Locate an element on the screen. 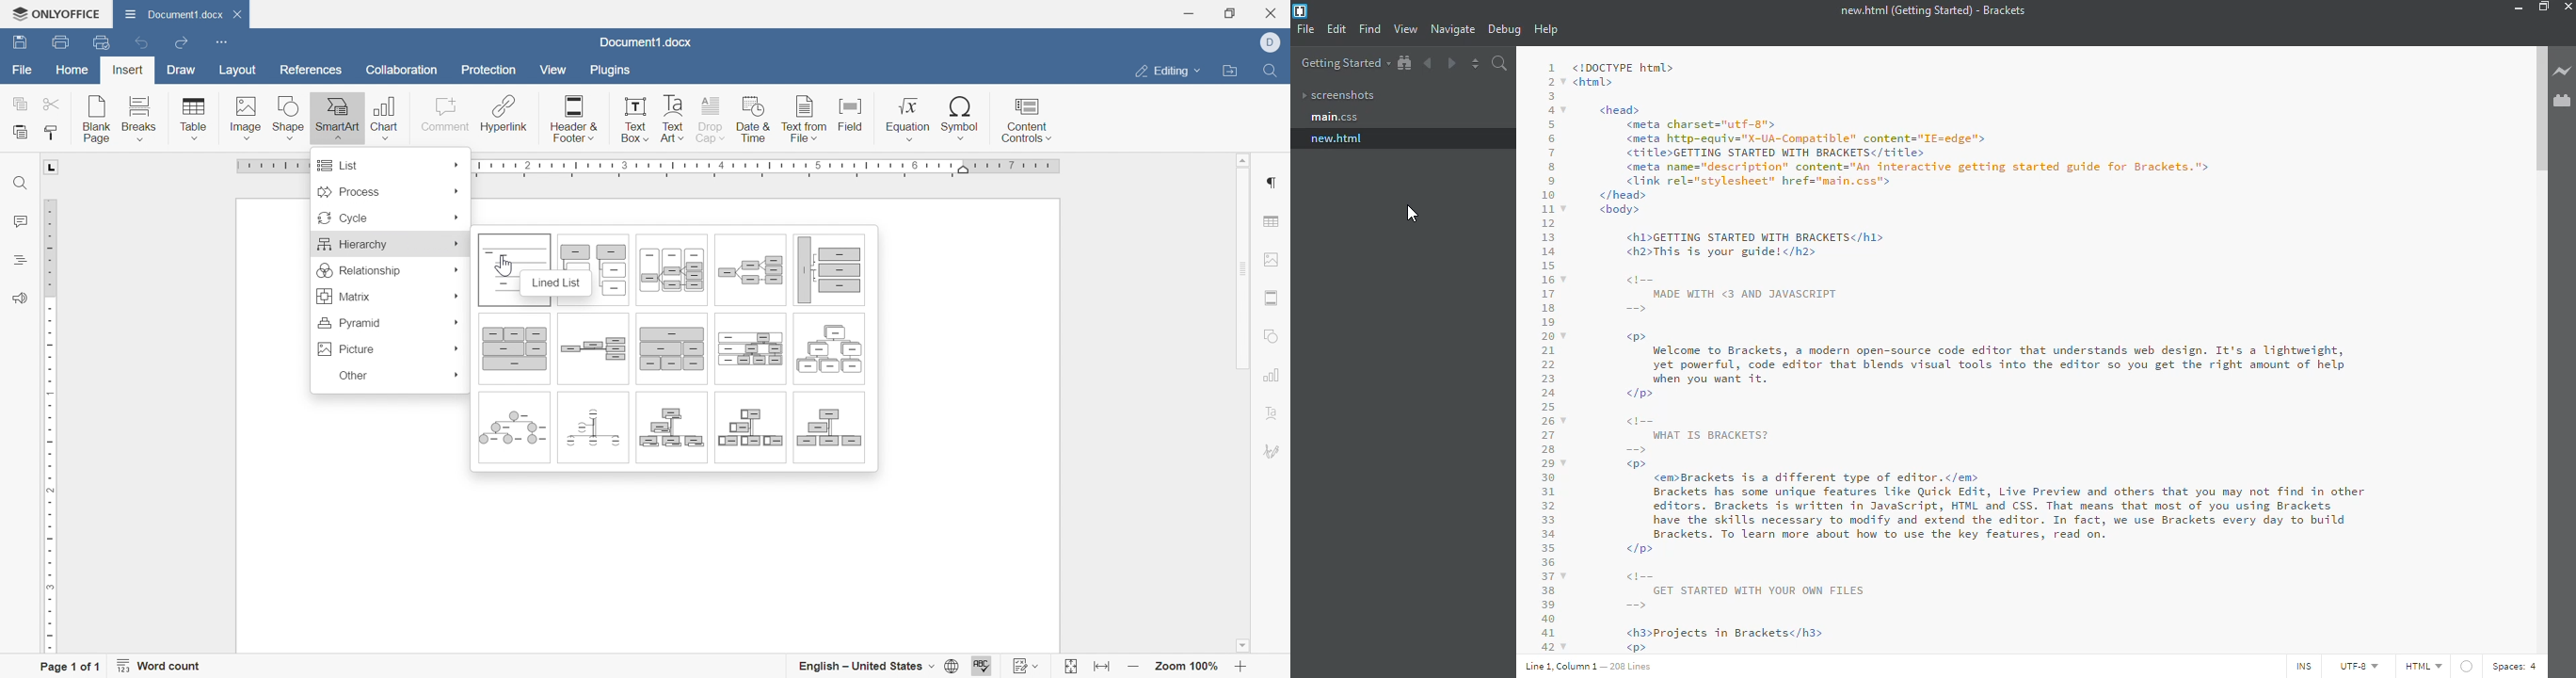 This screenshot has width=2576, height=700. Customize Quick Access Toolbar is located at coordinates (218, 43).